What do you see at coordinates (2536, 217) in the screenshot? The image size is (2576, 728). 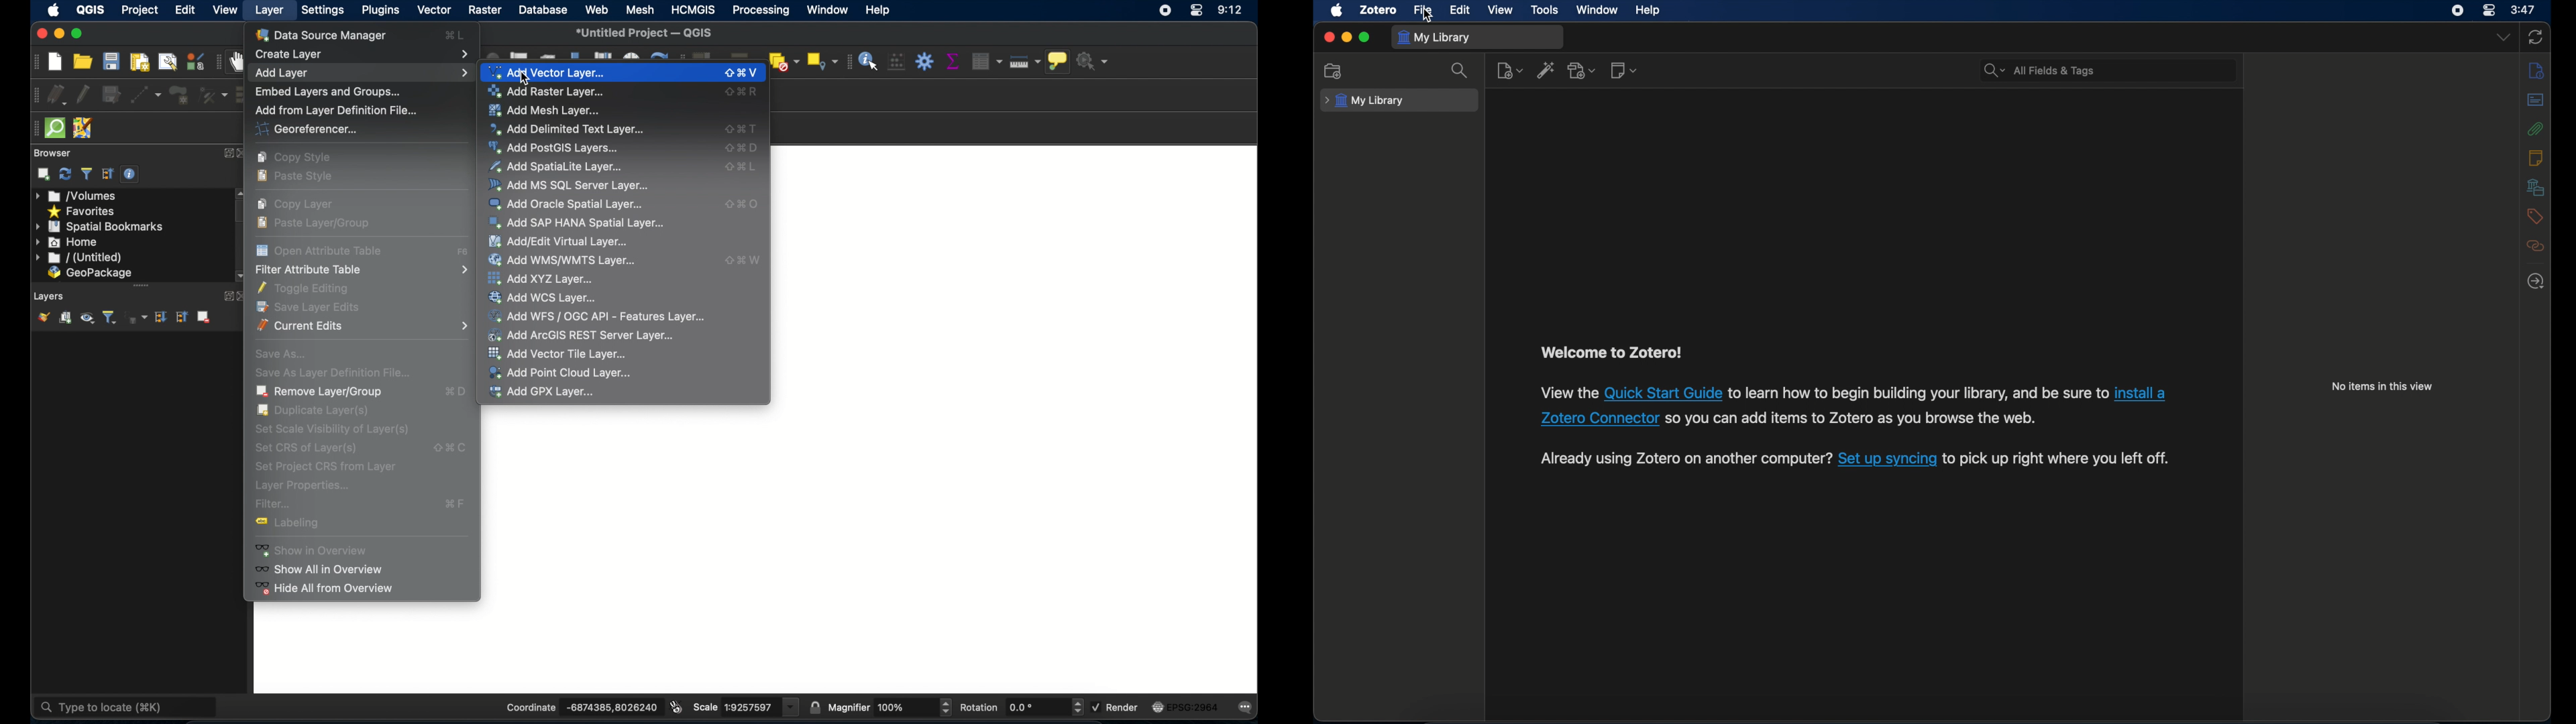 I see `tags` at bounding box center [2536, 217].